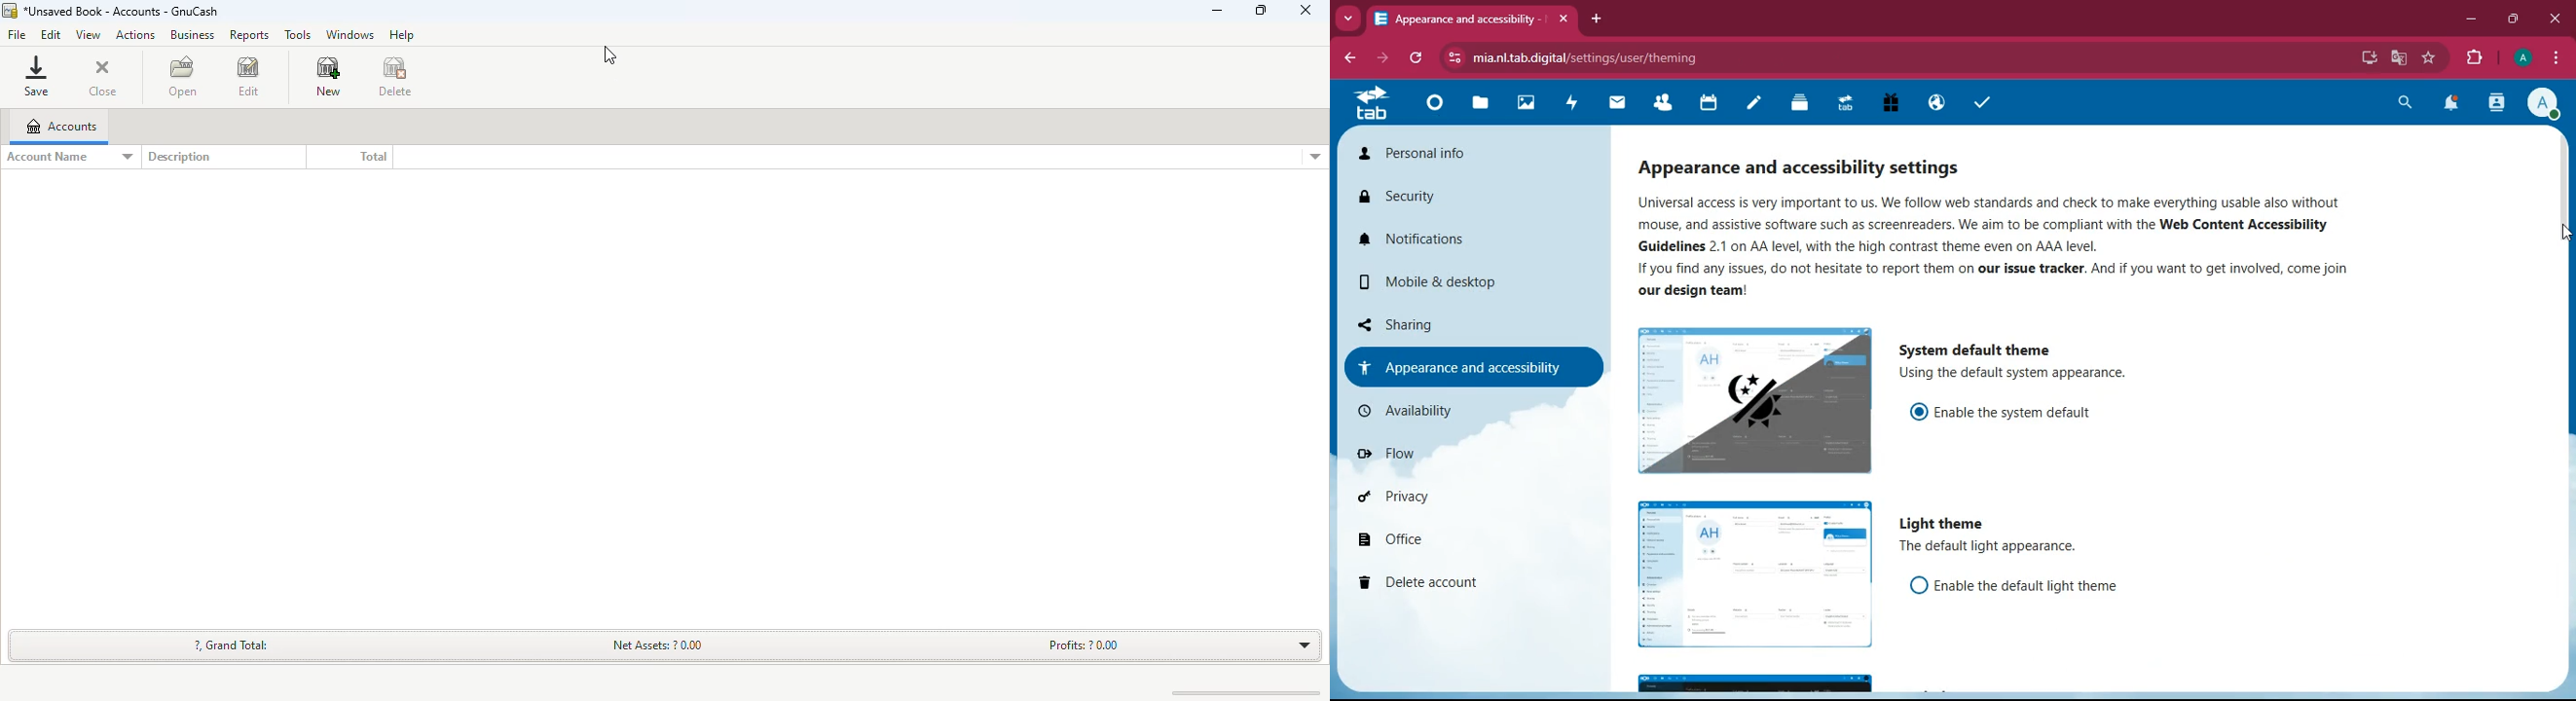 This screenshot has width=2576, height=728. I want to click on home, so click(1438, 107).